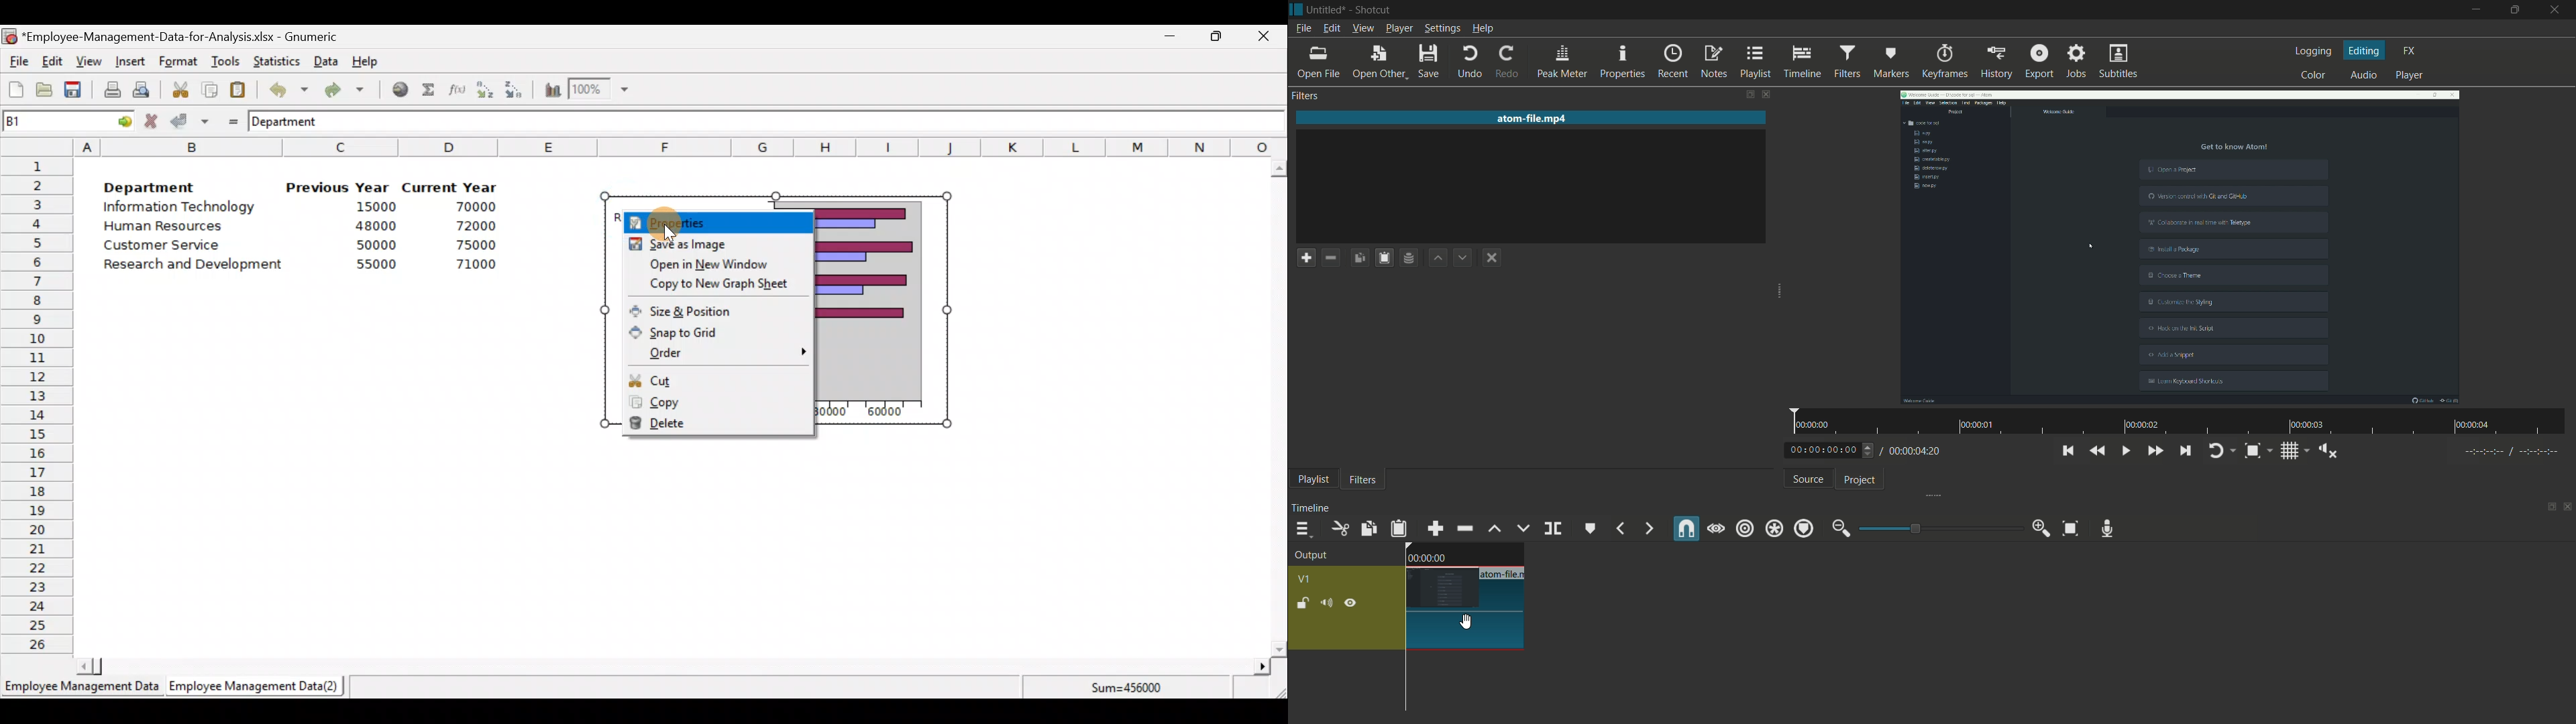  Describe the element at coordinates (184, 36) in the screenshot. I see `‘Employee-Management-Data-for-Analysis.xlsx - Gnumeric` at that location.